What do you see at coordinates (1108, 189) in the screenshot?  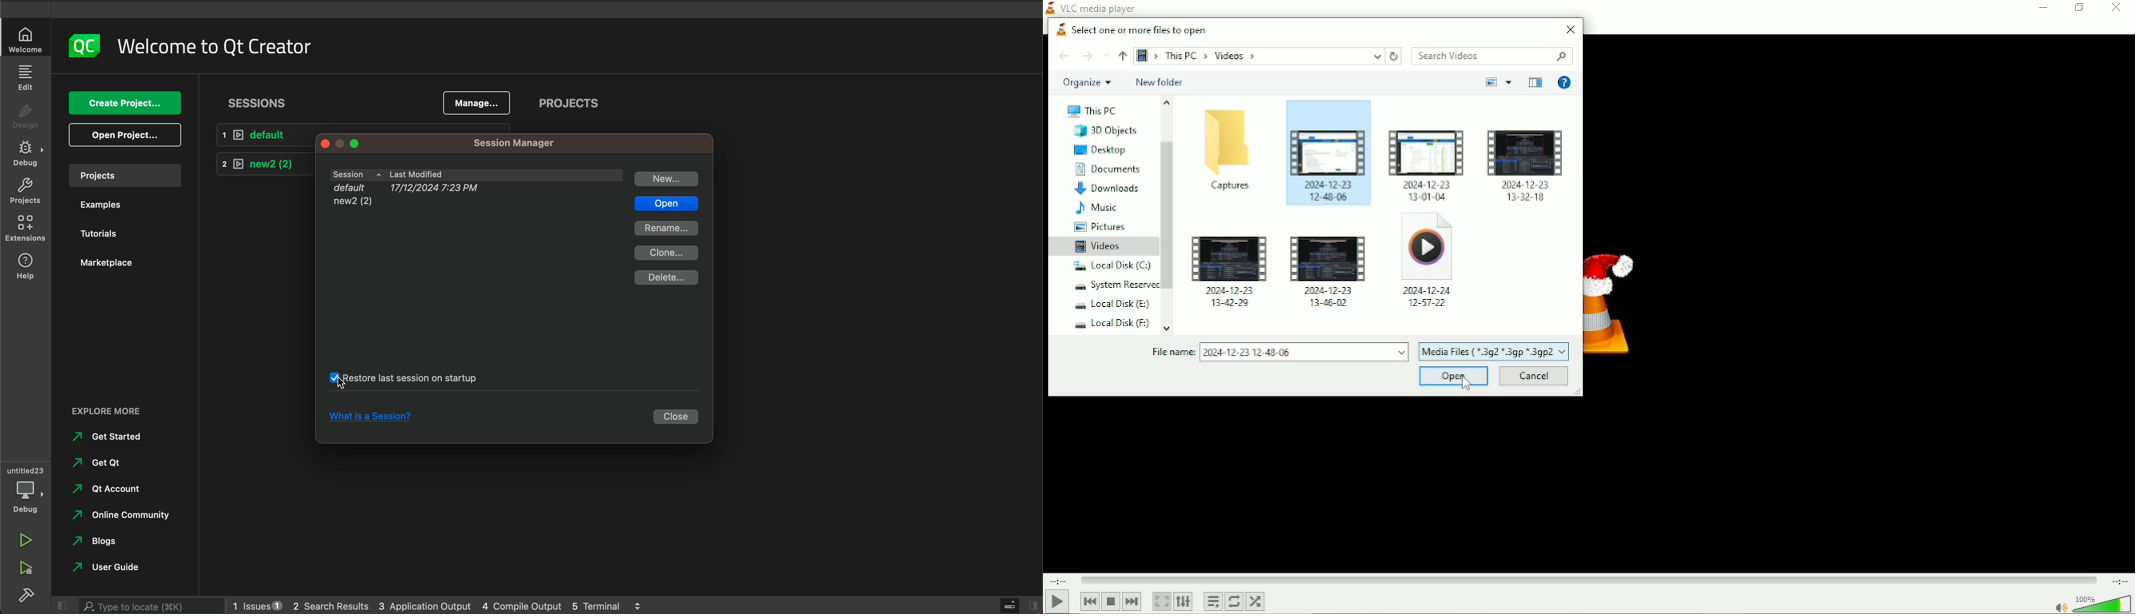 I see `Downloads` at bounding box center [1108, 189].